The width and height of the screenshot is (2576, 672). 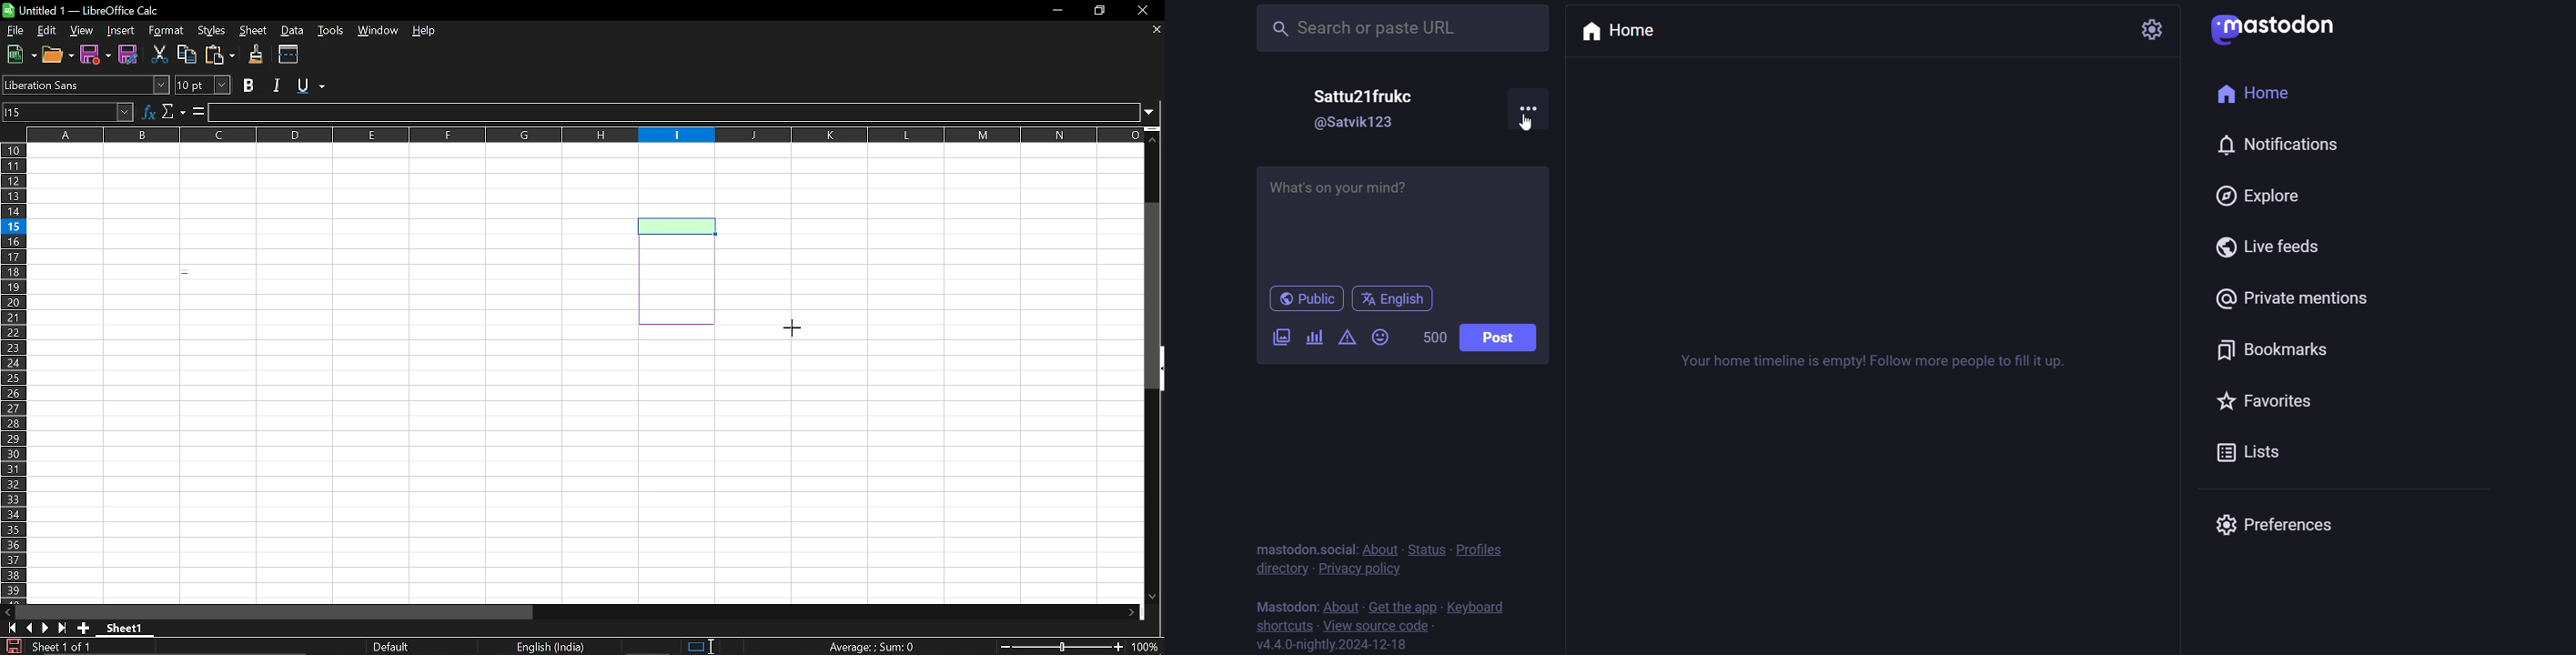 What do you see at coordinates (1499, 339) in the screenshot?
I see `post` at bounding box center [1499, 339].